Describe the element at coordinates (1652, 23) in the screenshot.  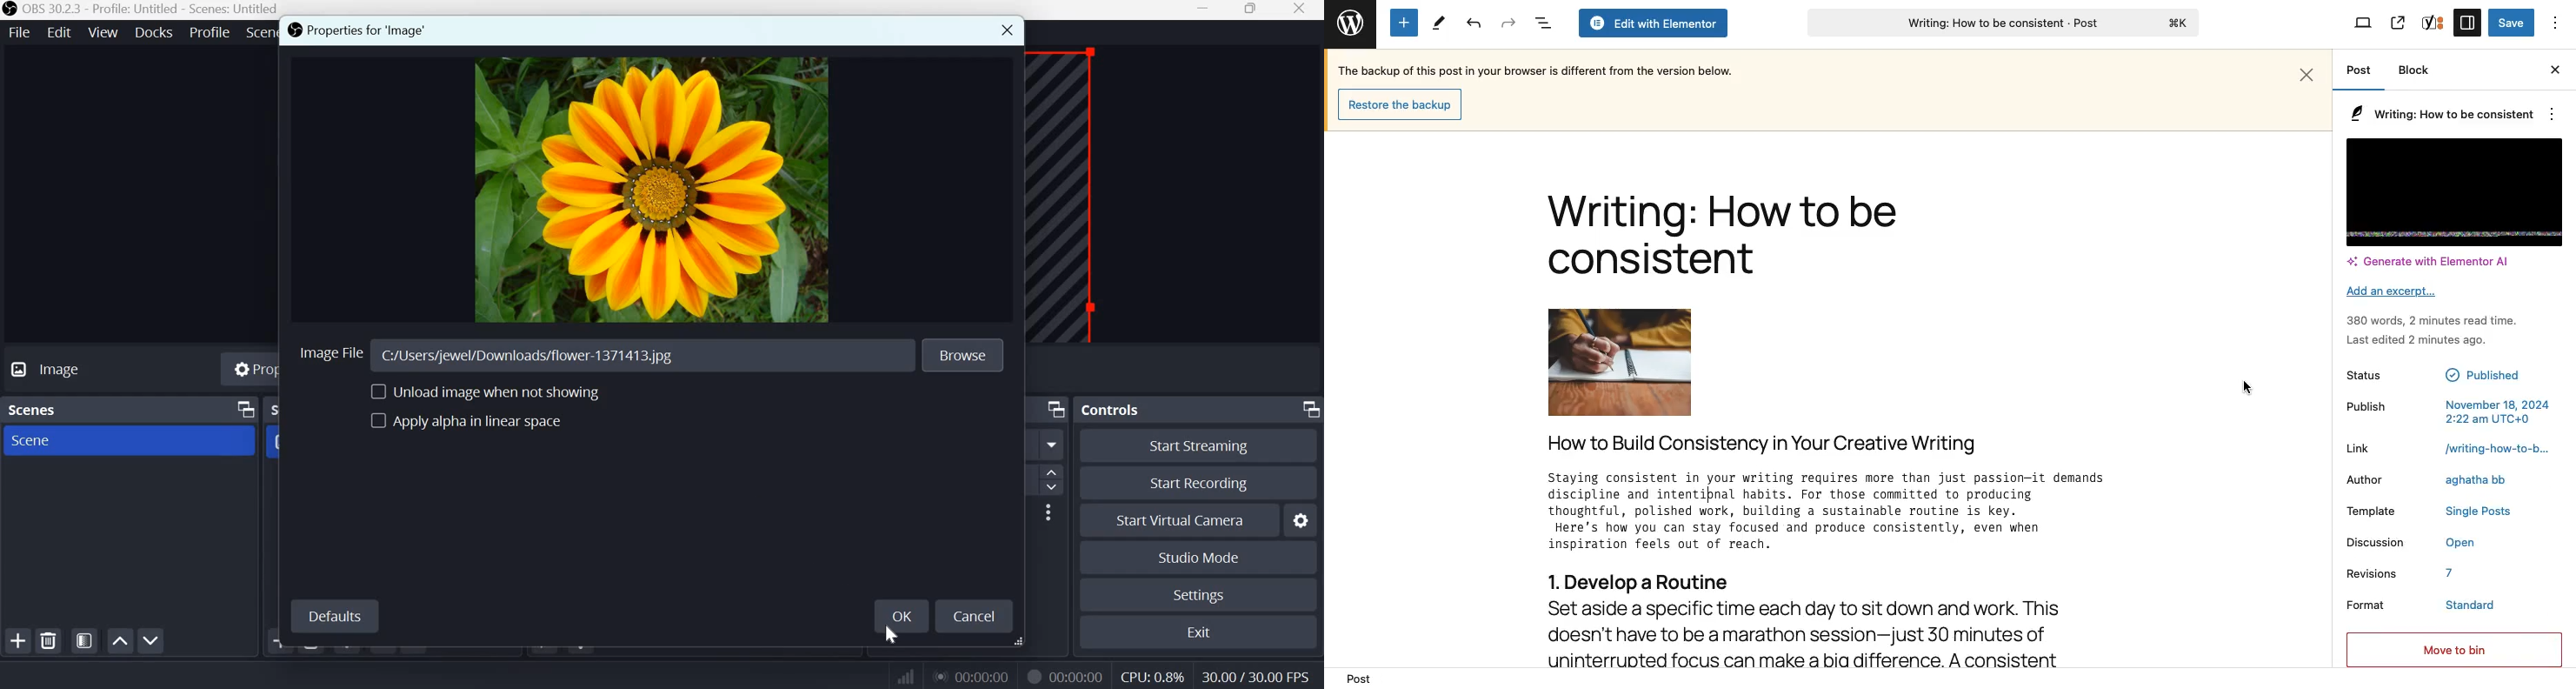
I see `Edit with elementor` at that location.